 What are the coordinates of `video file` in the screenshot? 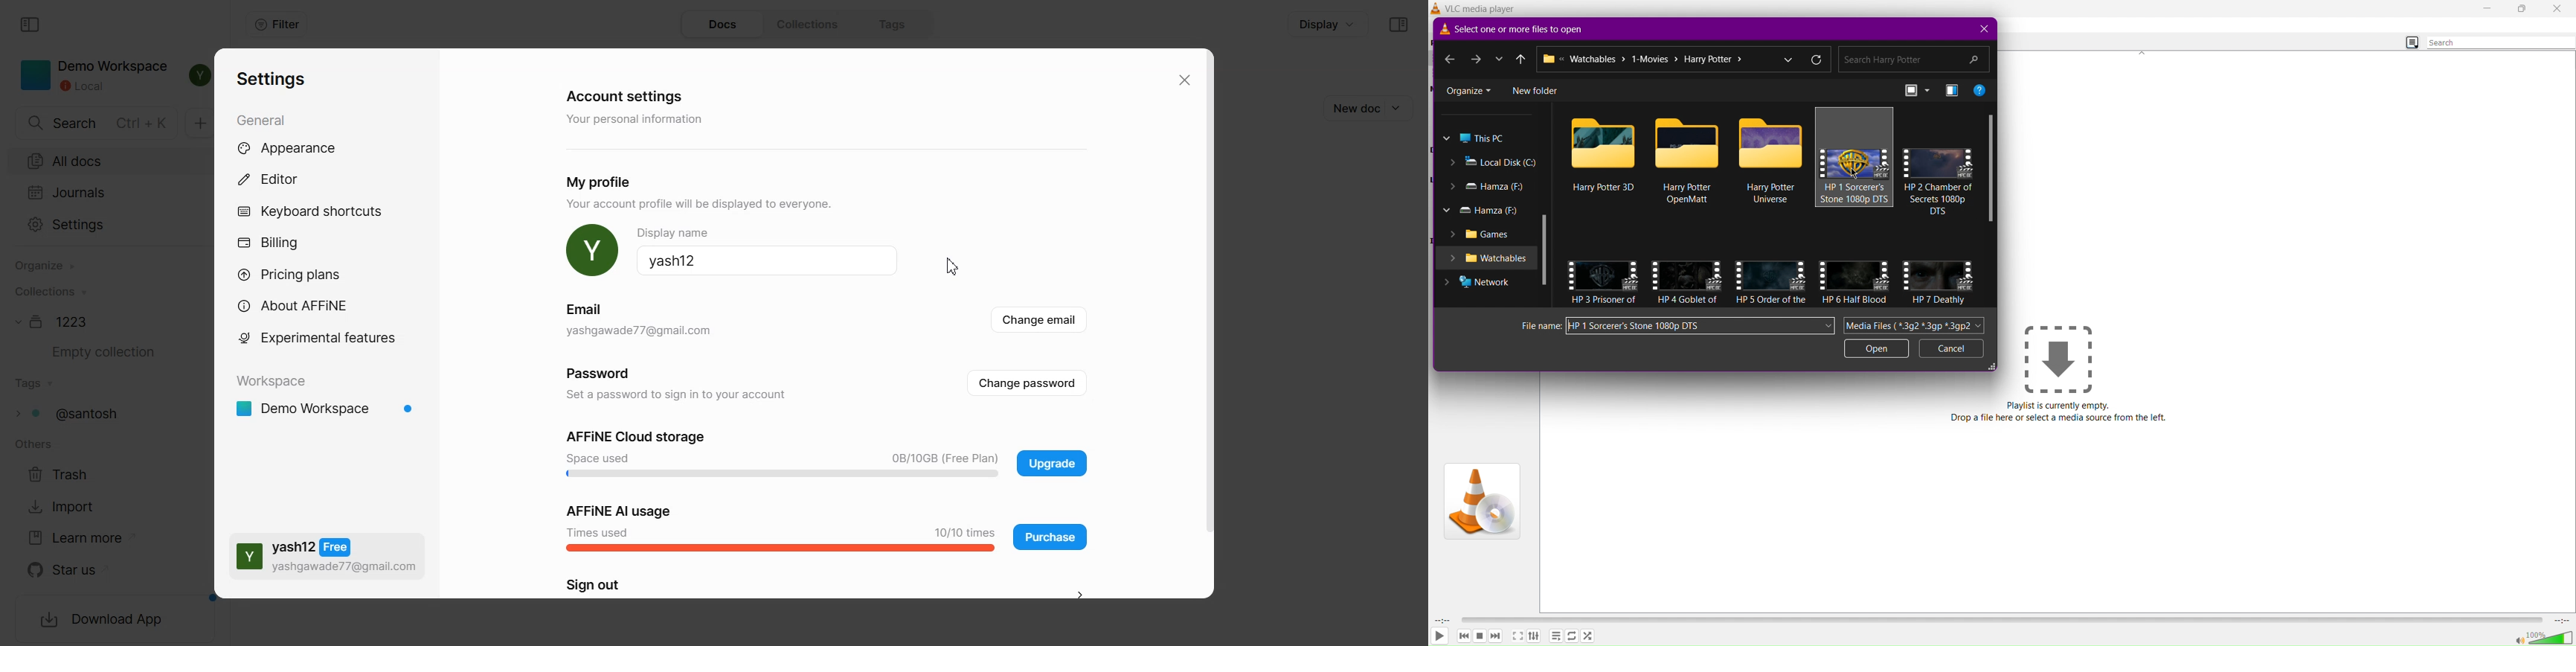 It's located at (1939, 276).